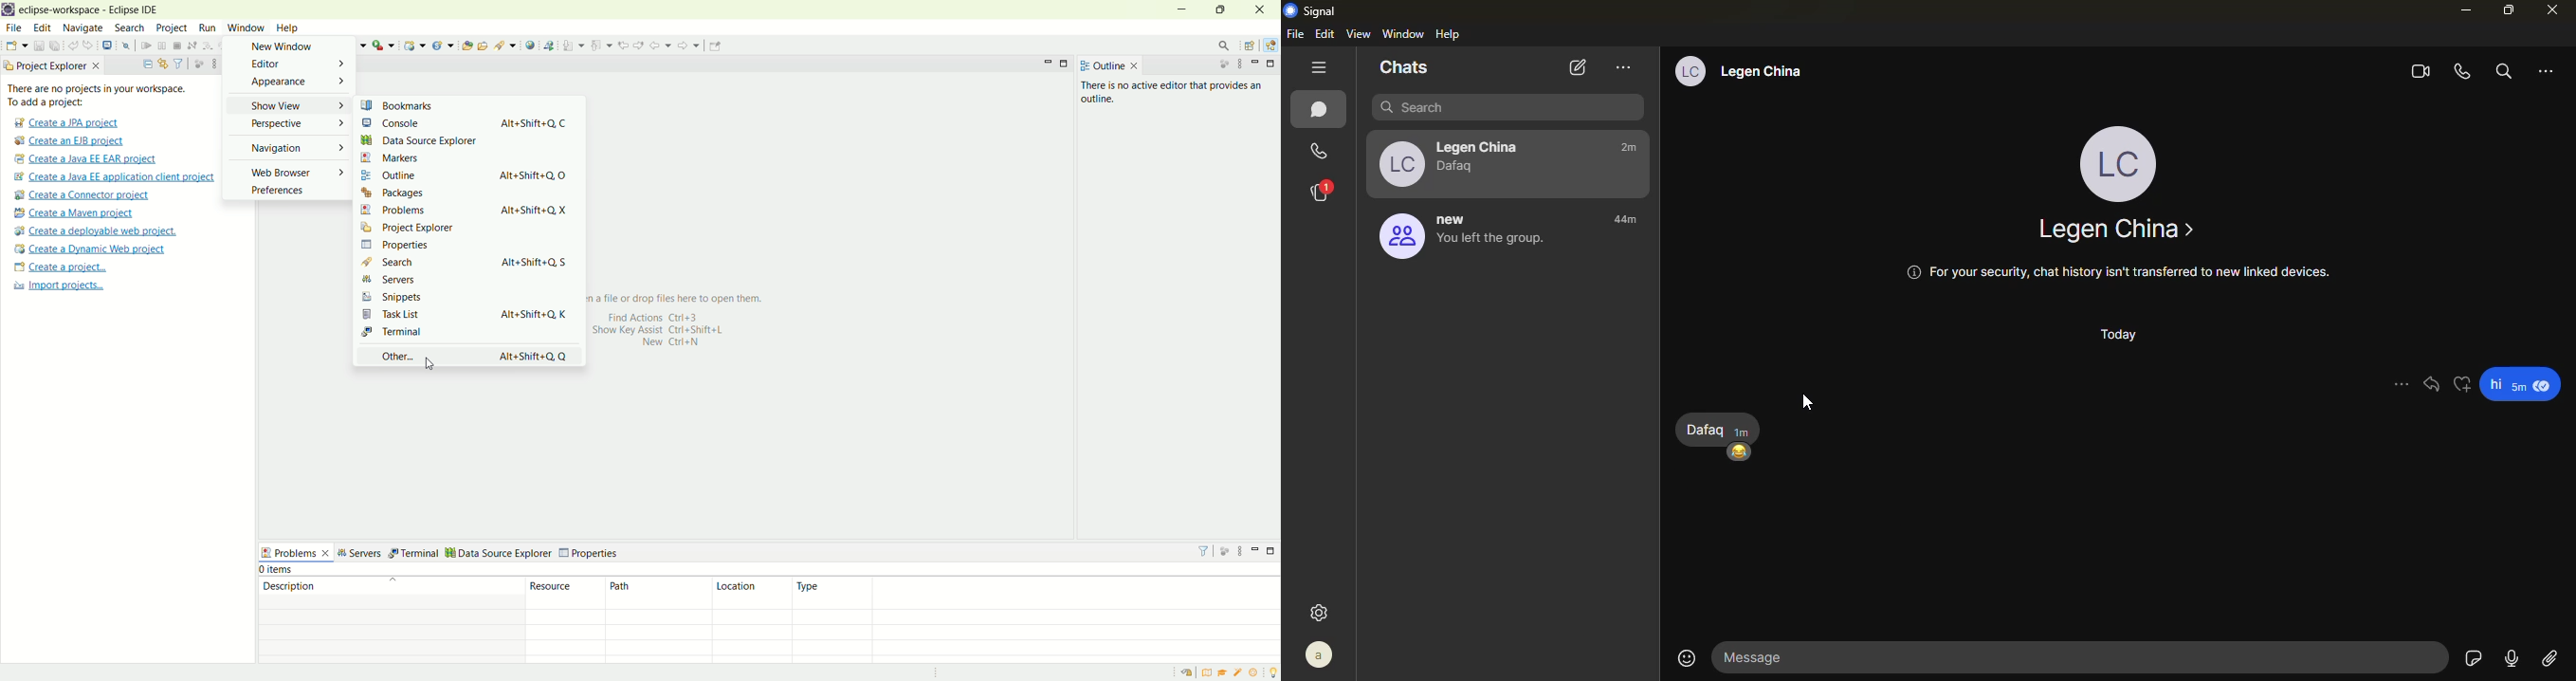 The height and width of the screenshot is (700, 2576). I want to click on hide tabs, so click(1321, 68).